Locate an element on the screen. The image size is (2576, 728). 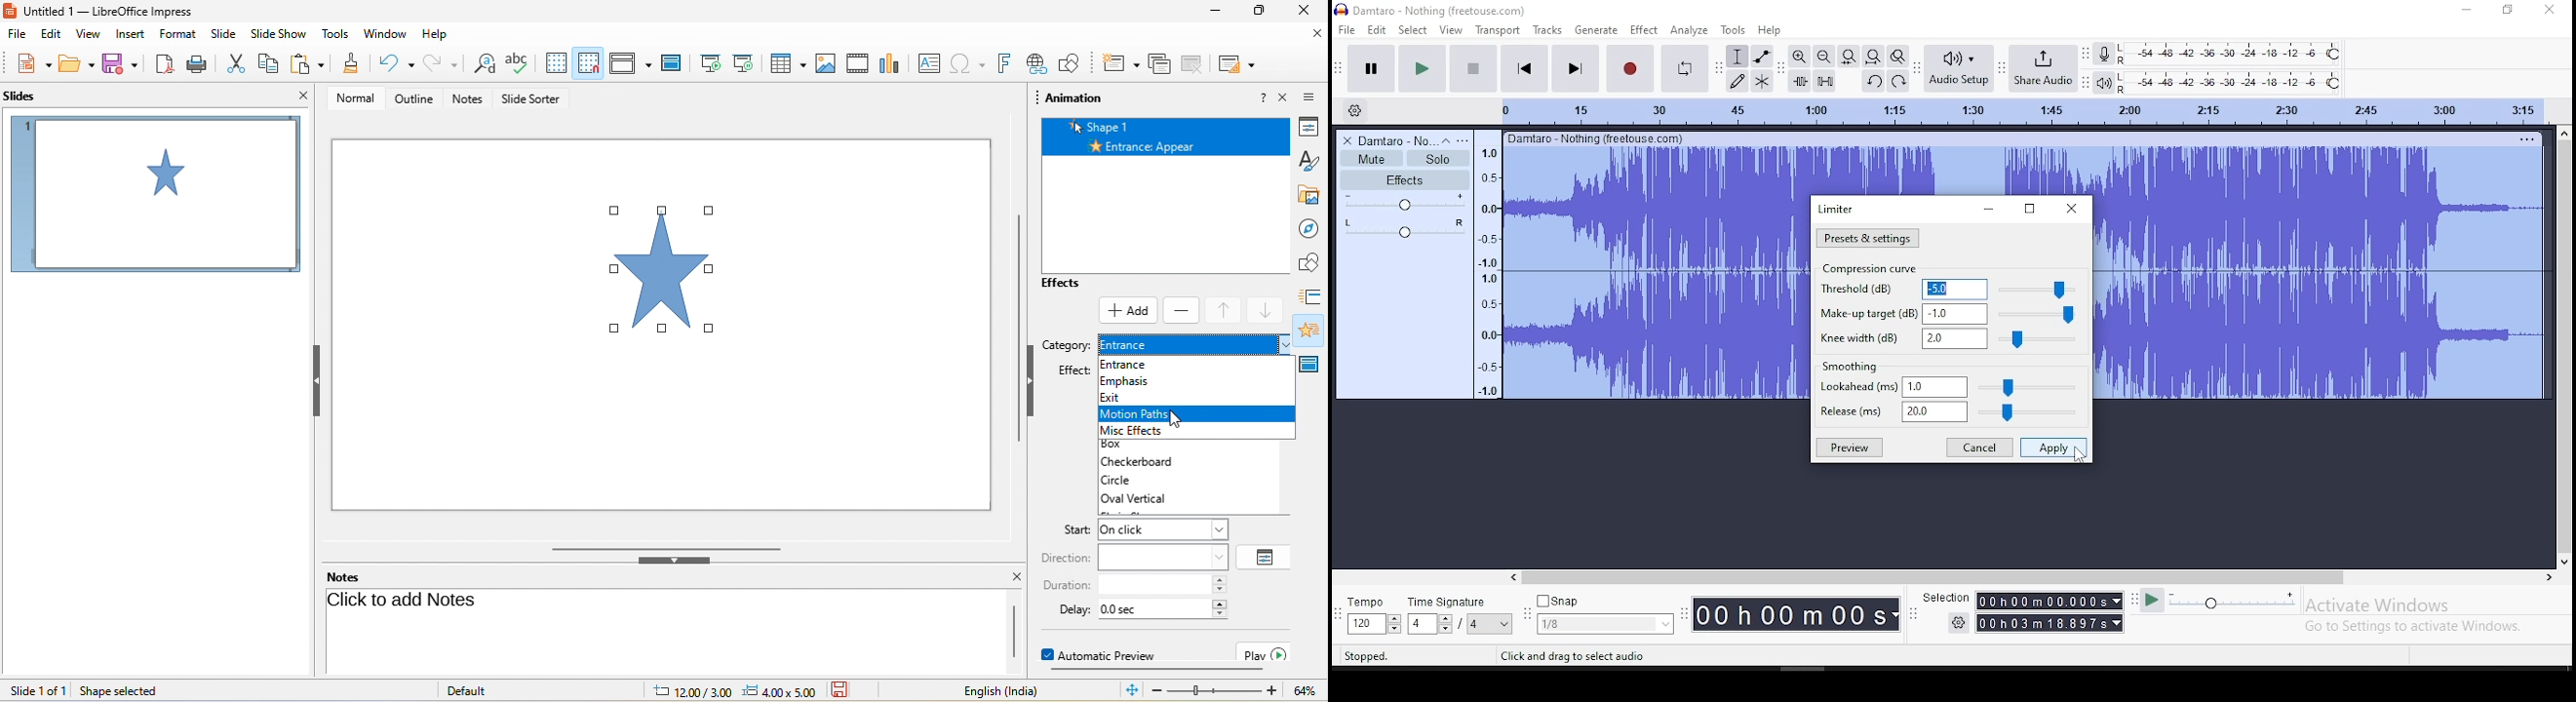
box is located at coordinates (1127, 444).